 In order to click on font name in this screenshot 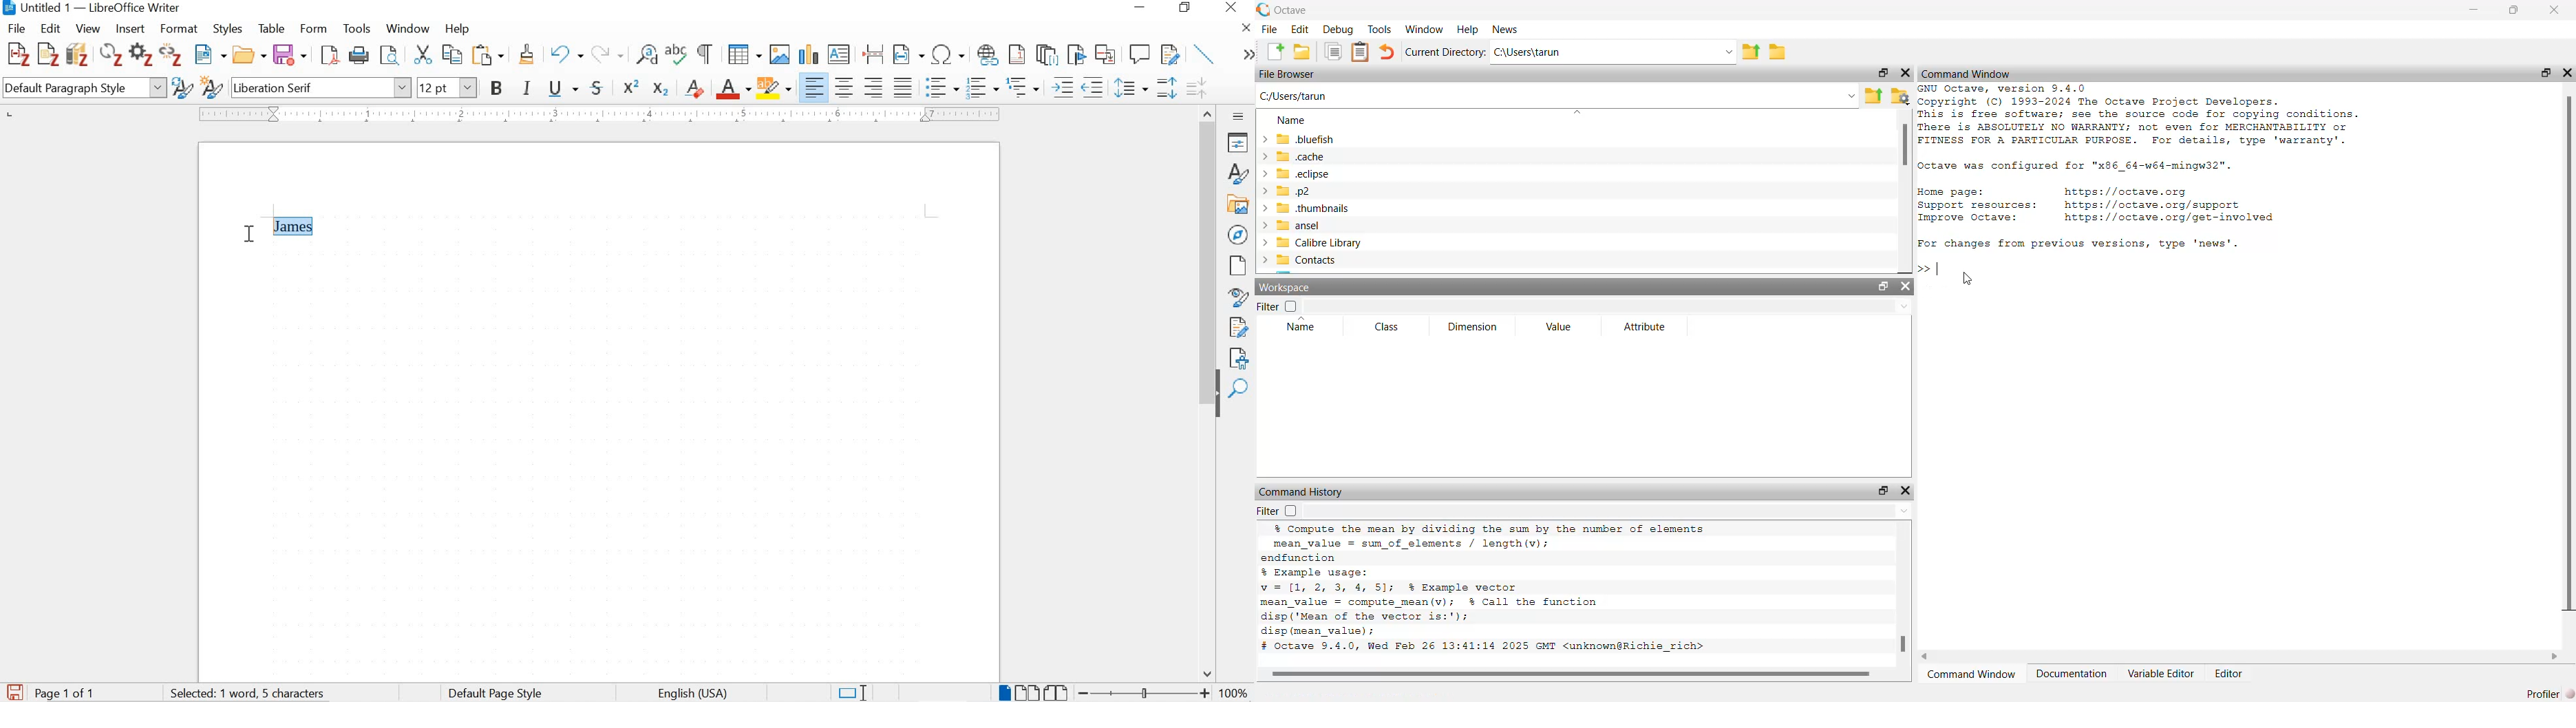, I will do `click(320, 87)`.